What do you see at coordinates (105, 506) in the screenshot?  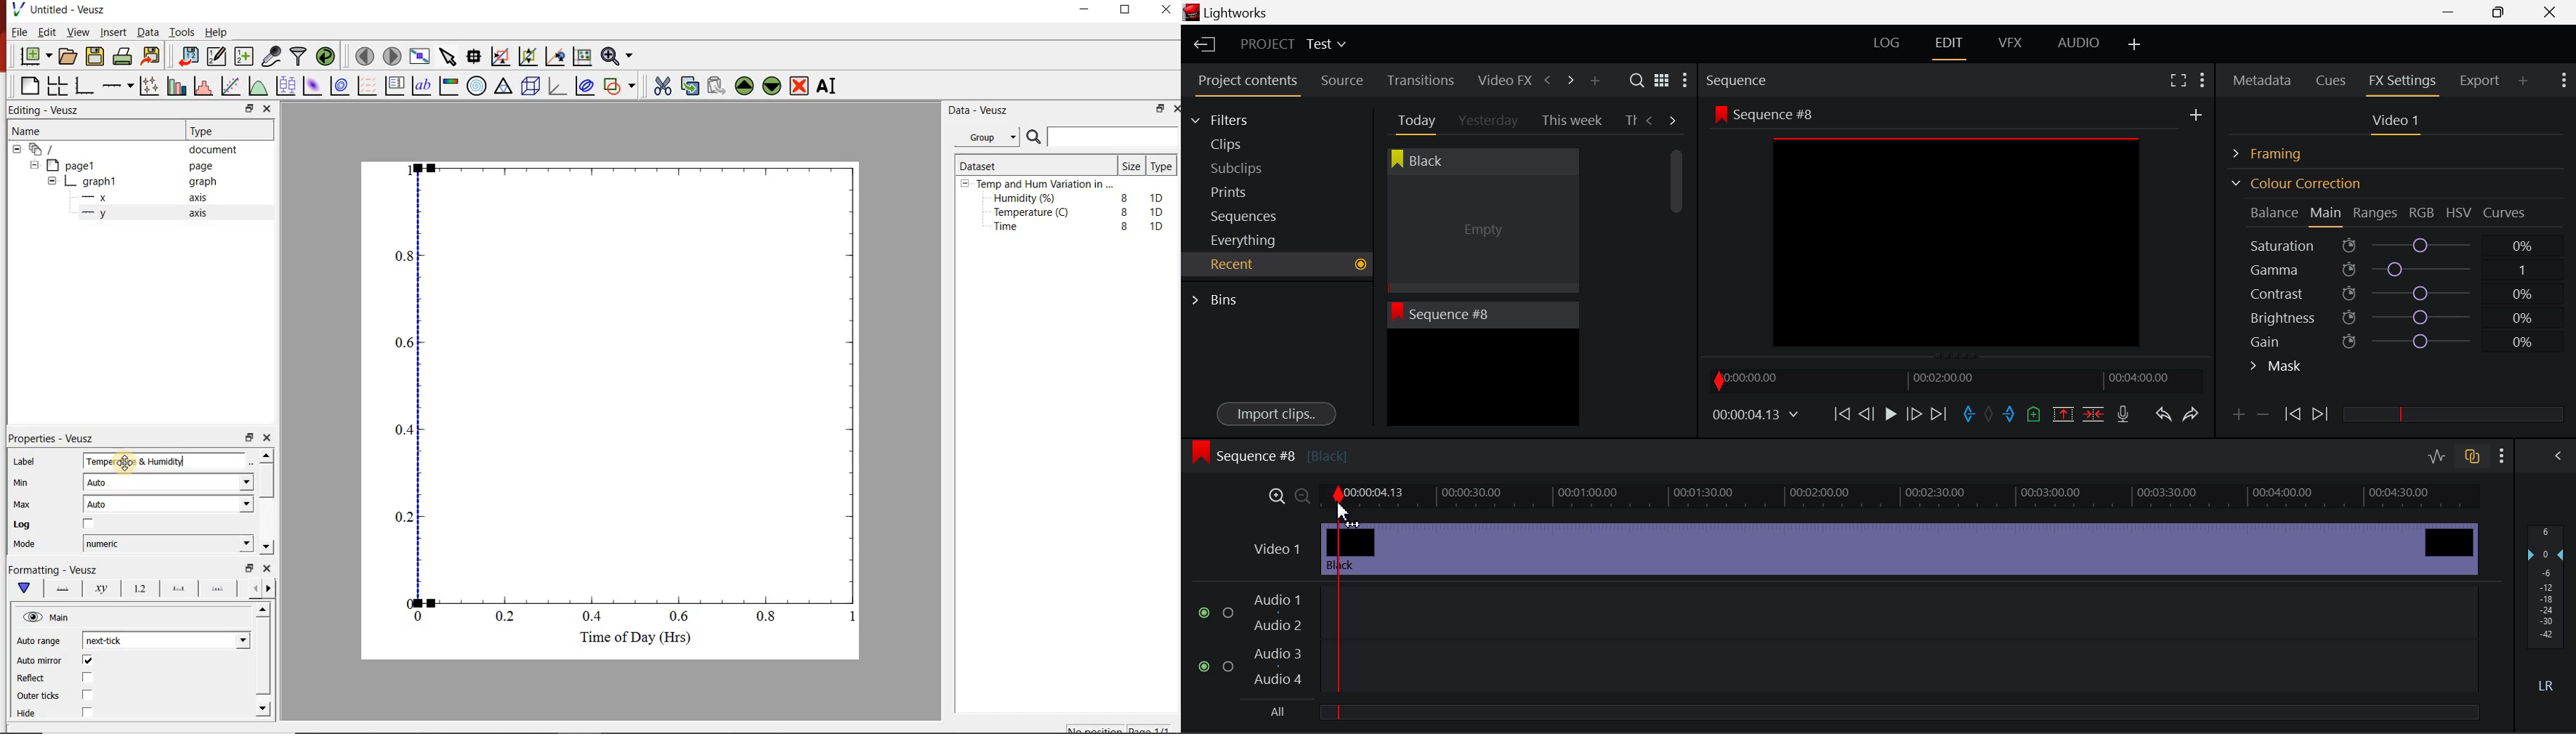 I see `Auto` at bounding box center [105, 506].